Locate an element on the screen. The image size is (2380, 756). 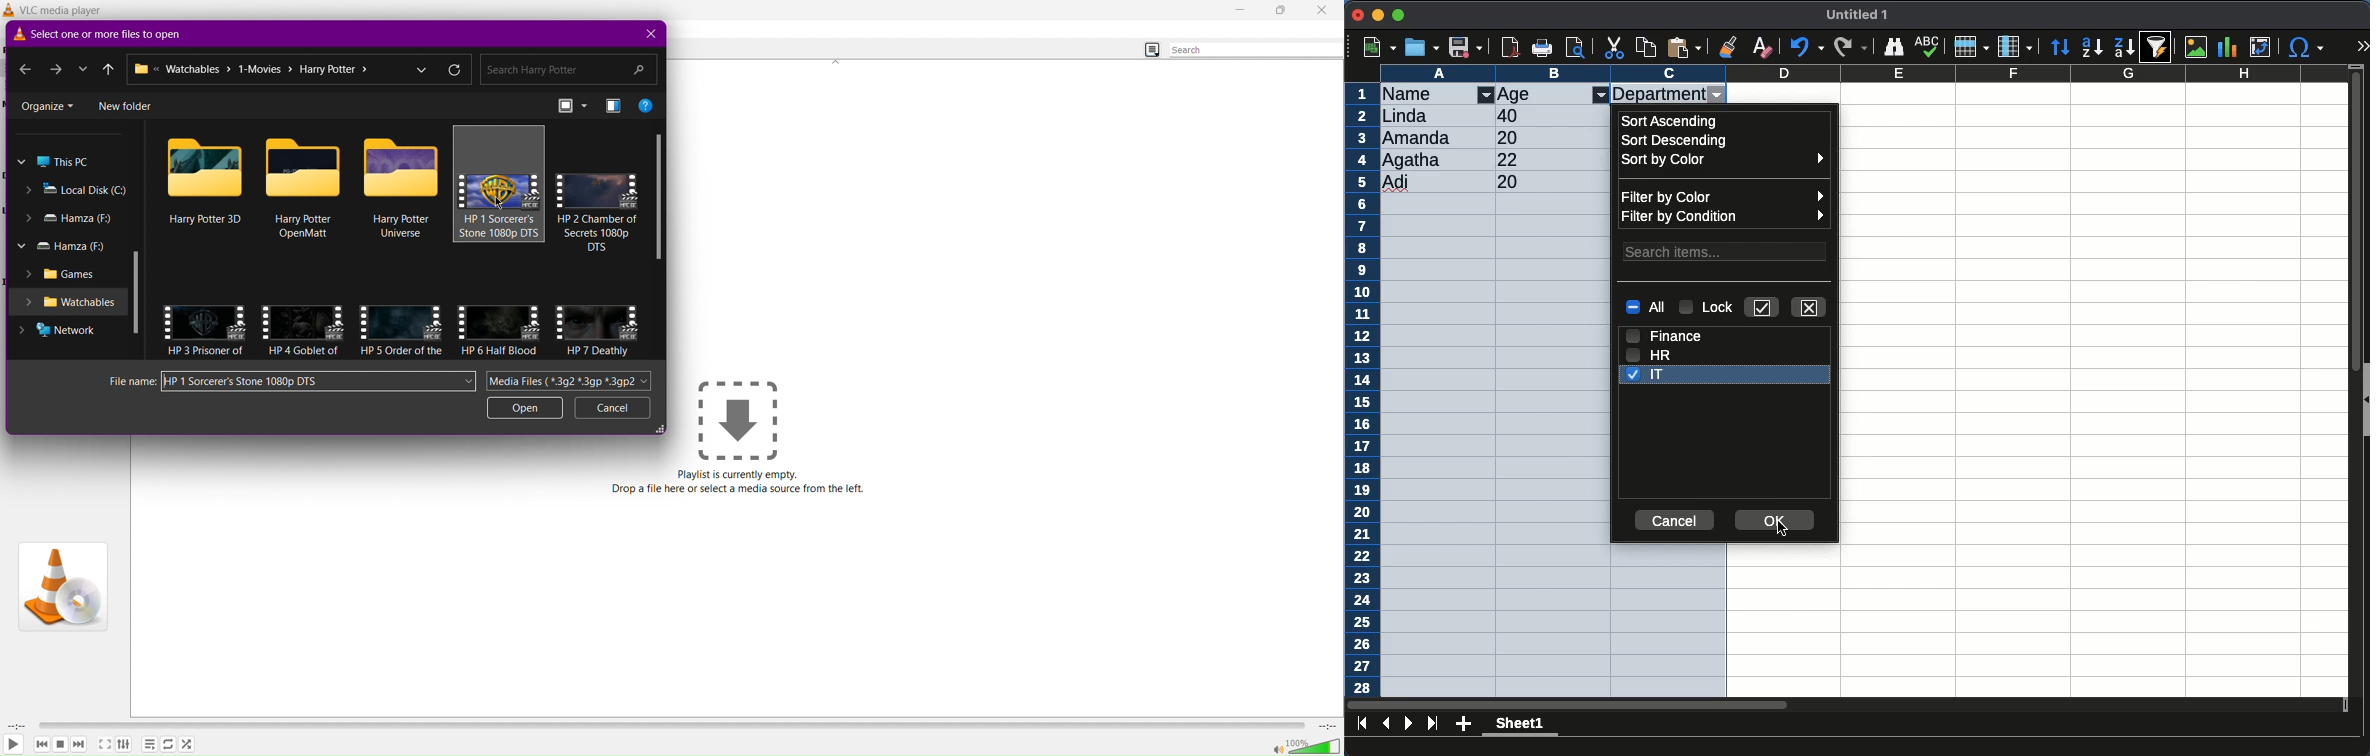
untitled 1 is located at coordinates (1858, 15).